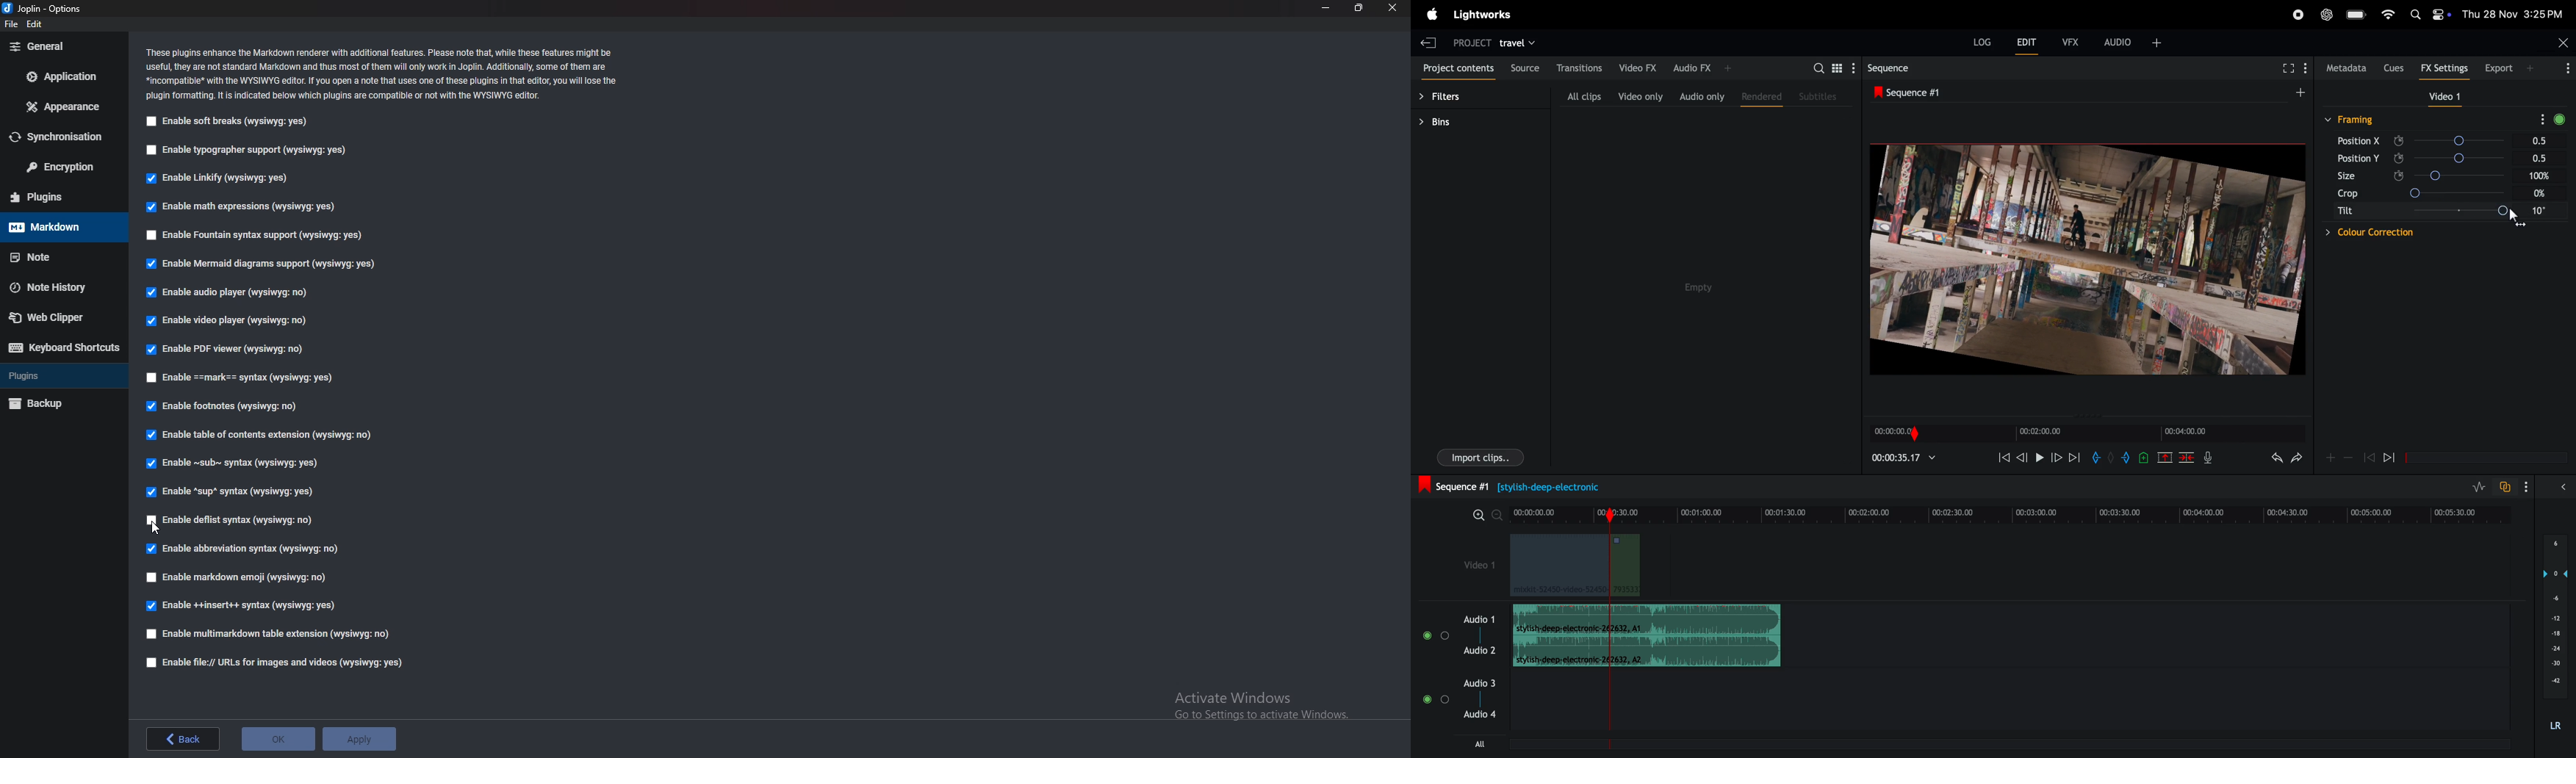 The image size is (2576, 784). What do you see at coordinates (2366, 195) in the screenshot?
I see `crop` at bounding box center [2366, 195].